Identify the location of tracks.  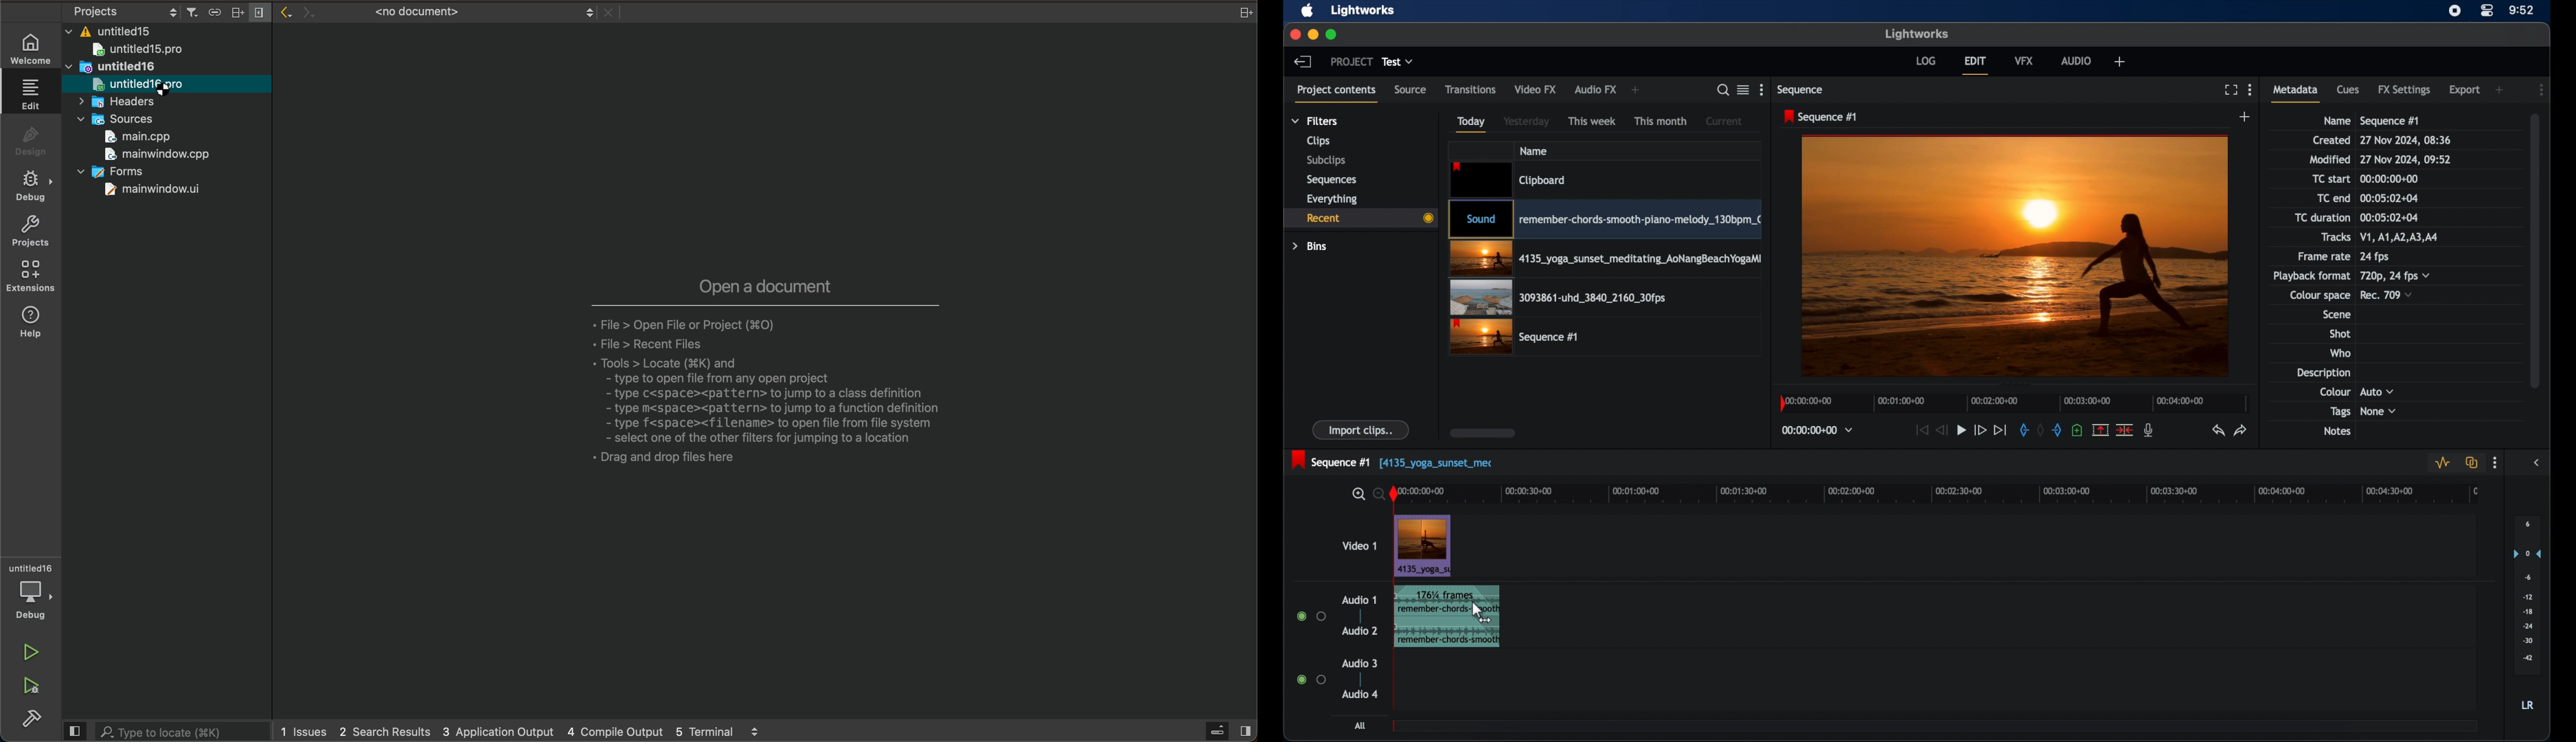
(2404, 237).